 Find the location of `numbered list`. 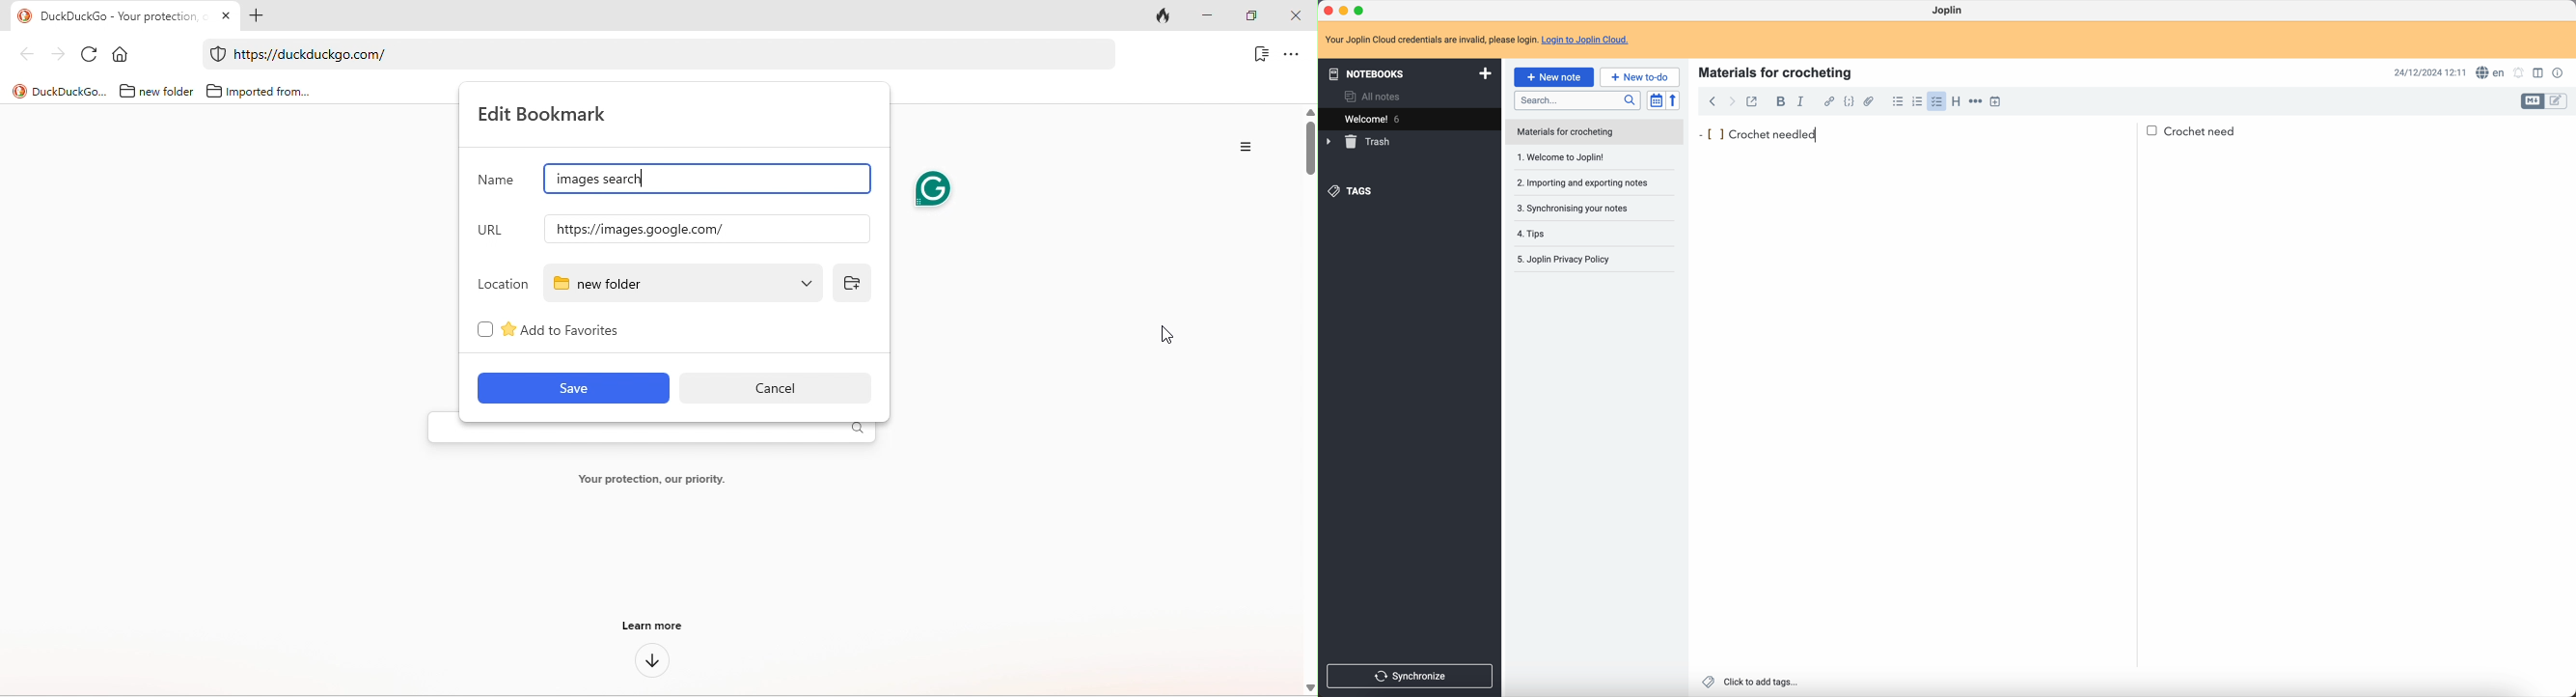

numbered list is located at coordinates (1916, 102).